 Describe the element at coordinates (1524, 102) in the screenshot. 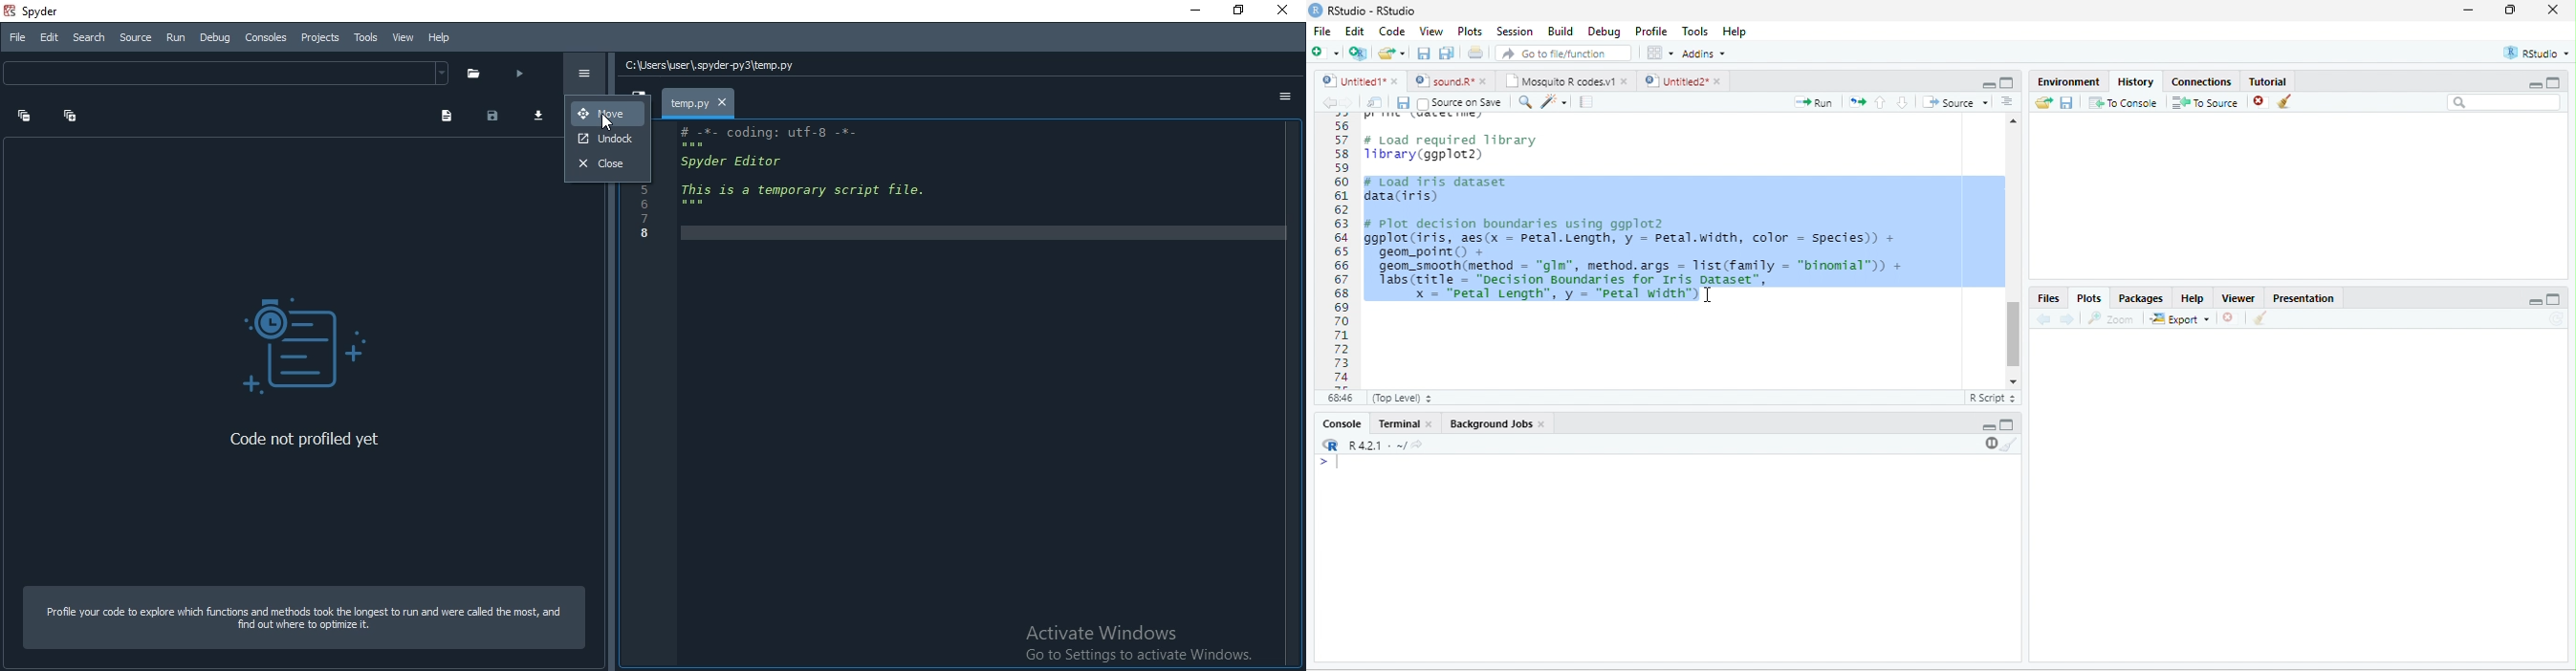

I see `search` at that location.